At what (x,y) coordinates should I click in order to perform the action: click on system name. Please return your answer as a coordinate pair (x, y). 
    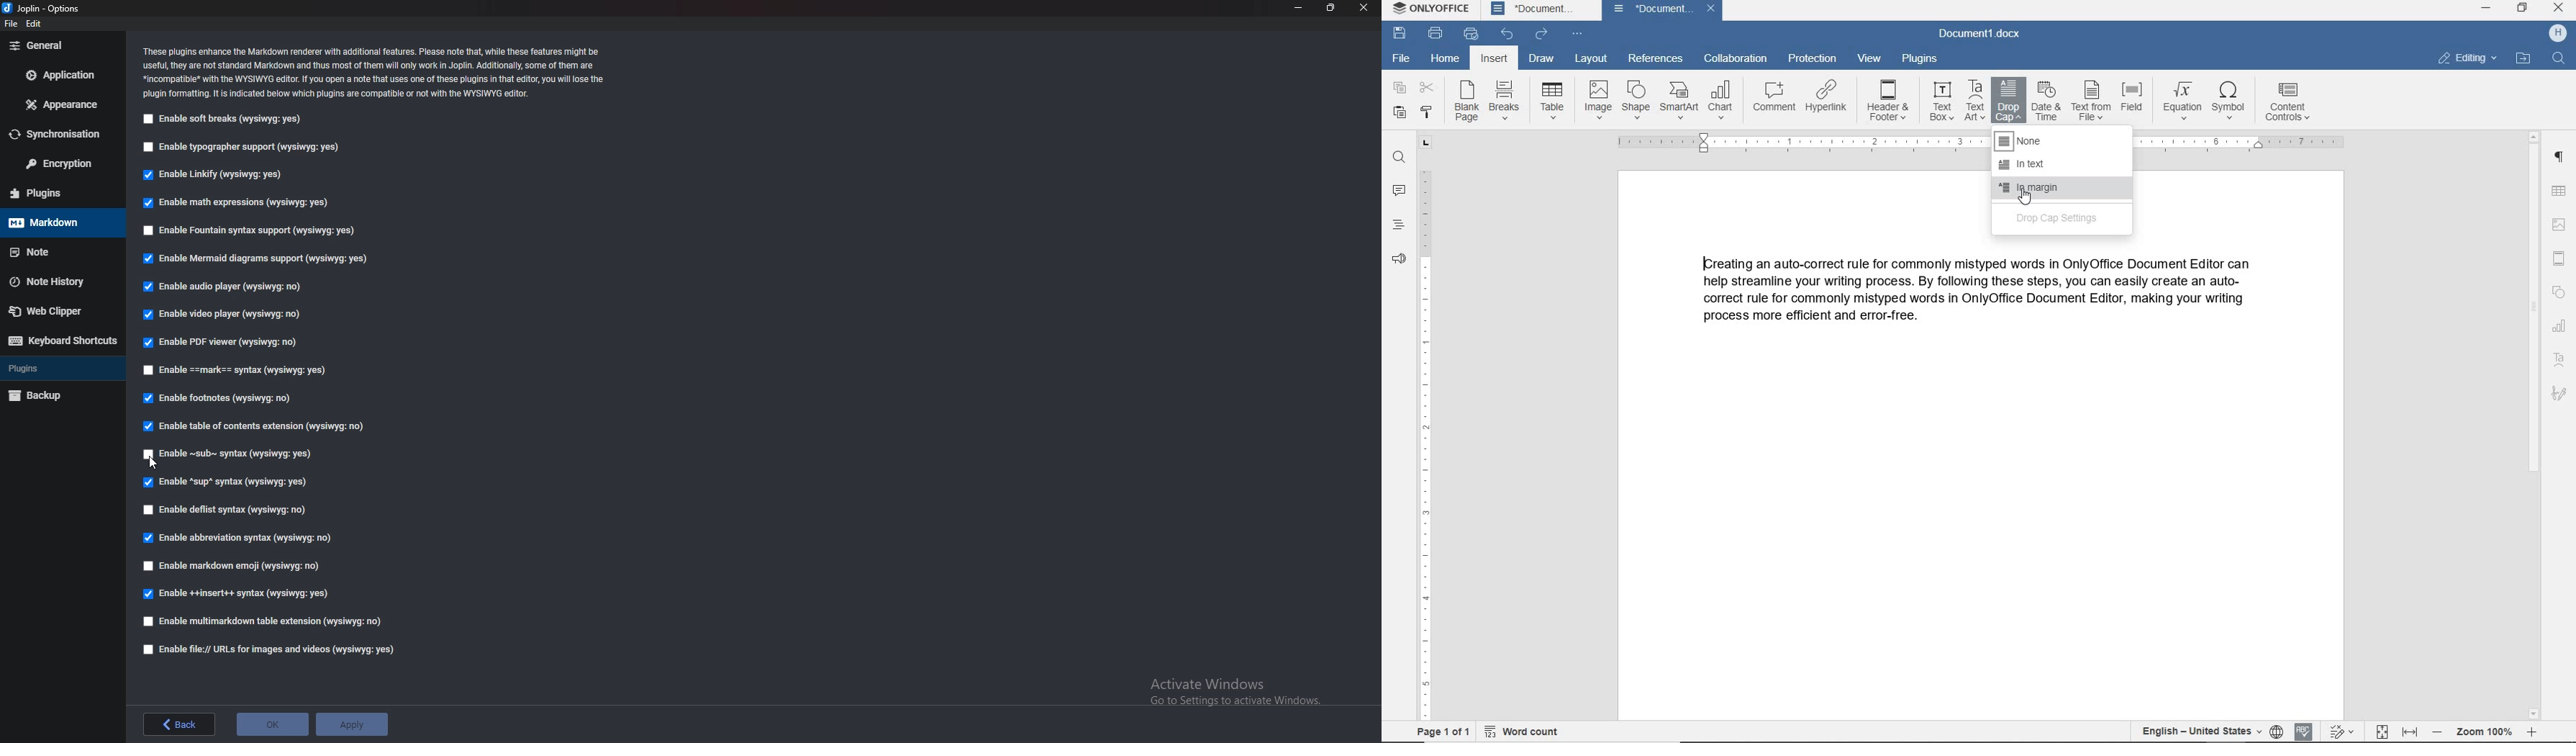
    Looking at the image, I should click on (1428, 9).